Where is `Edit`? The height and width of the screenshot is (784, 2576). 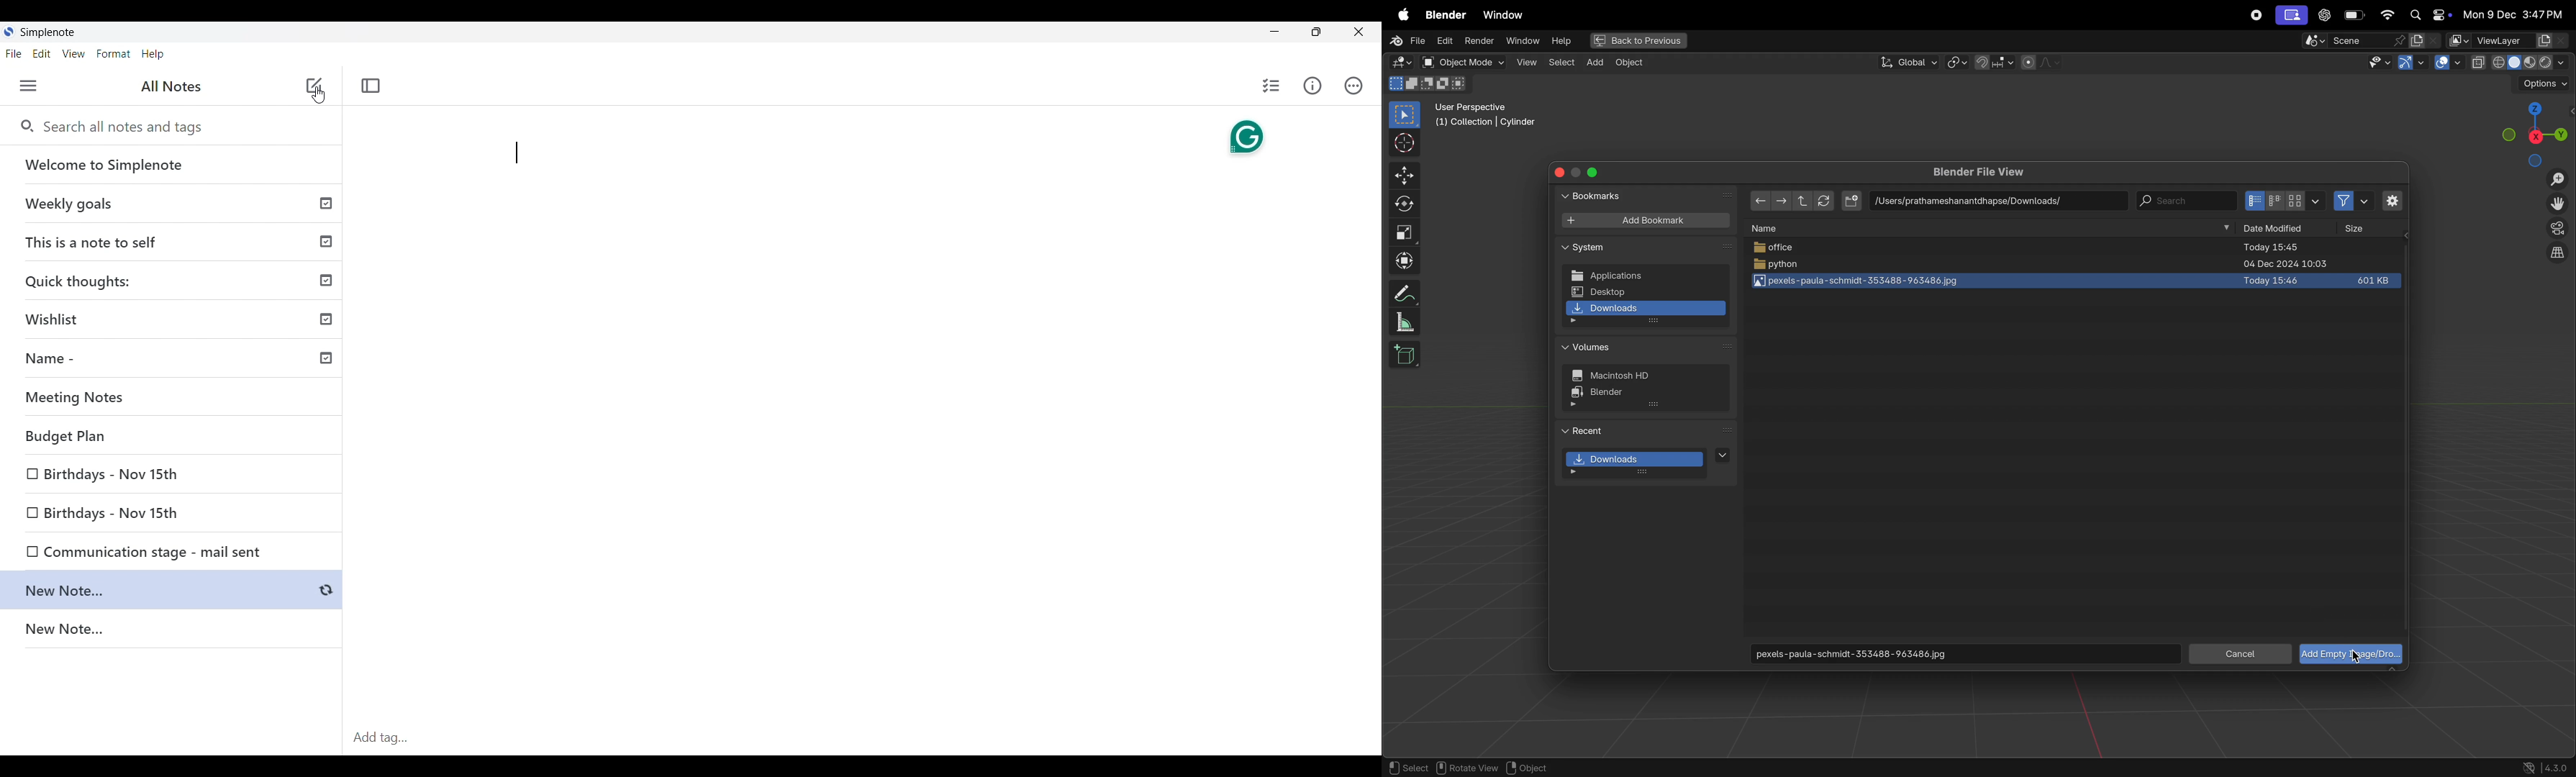 Edit is located at coordinates (42, 53).